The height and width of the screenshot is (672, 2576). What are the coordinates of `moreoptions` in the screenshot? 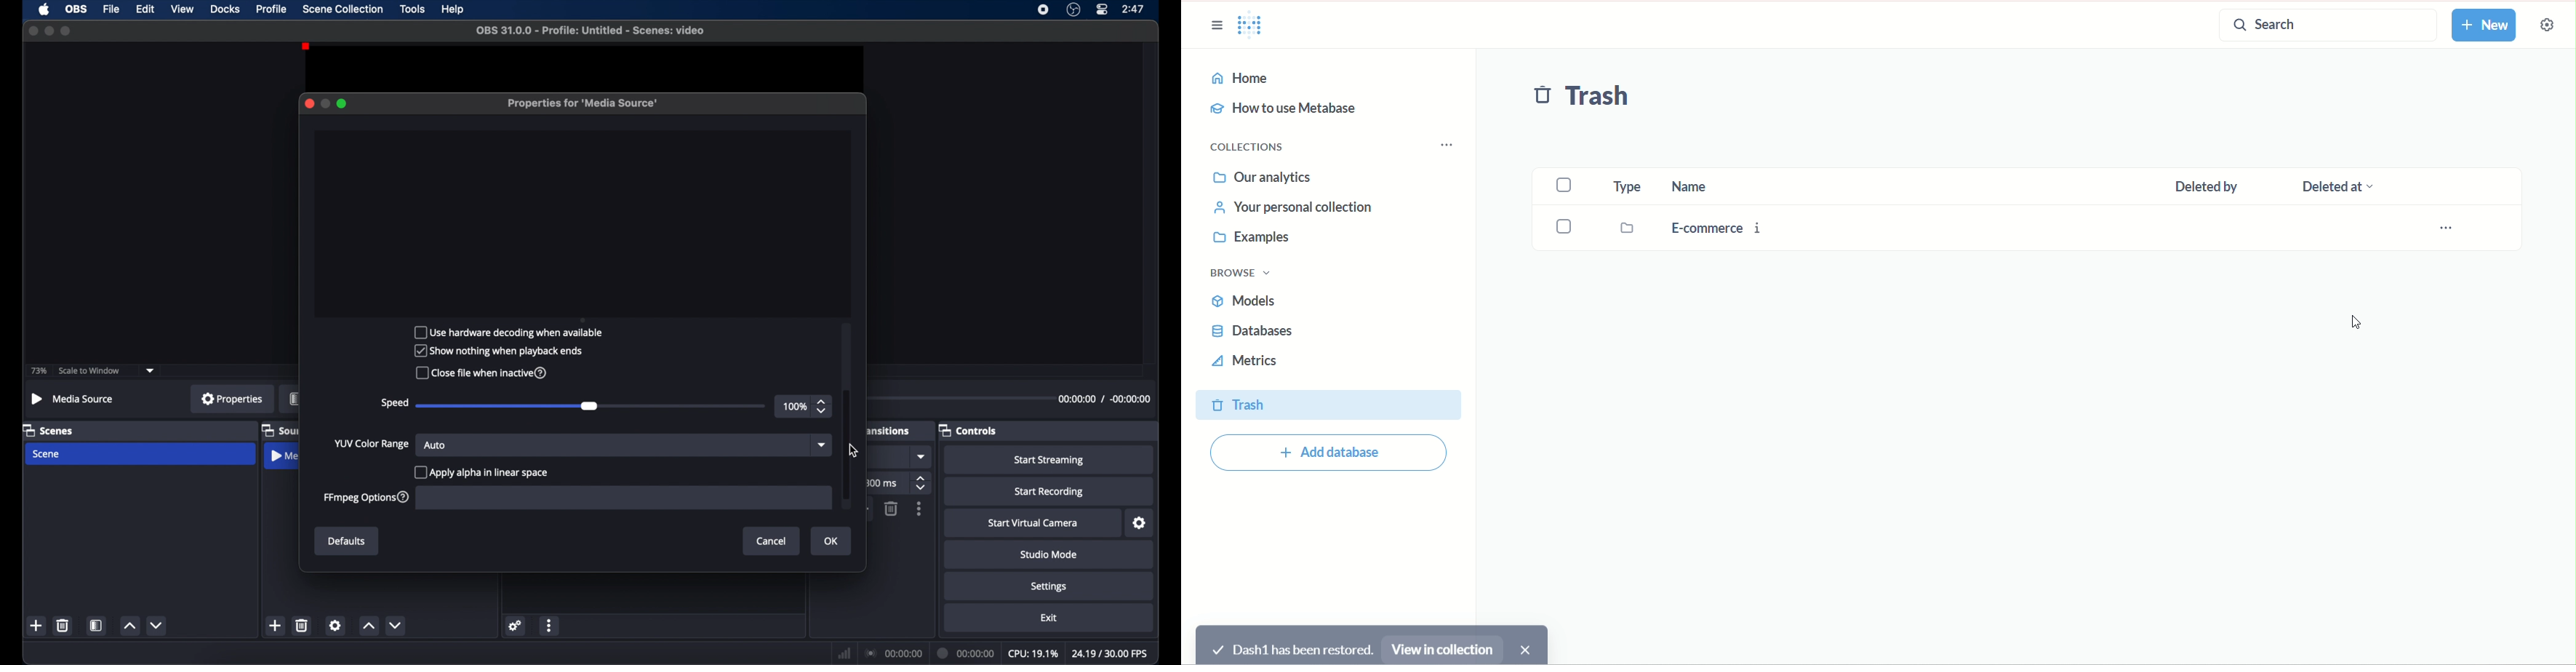 It's located at (920, 509).